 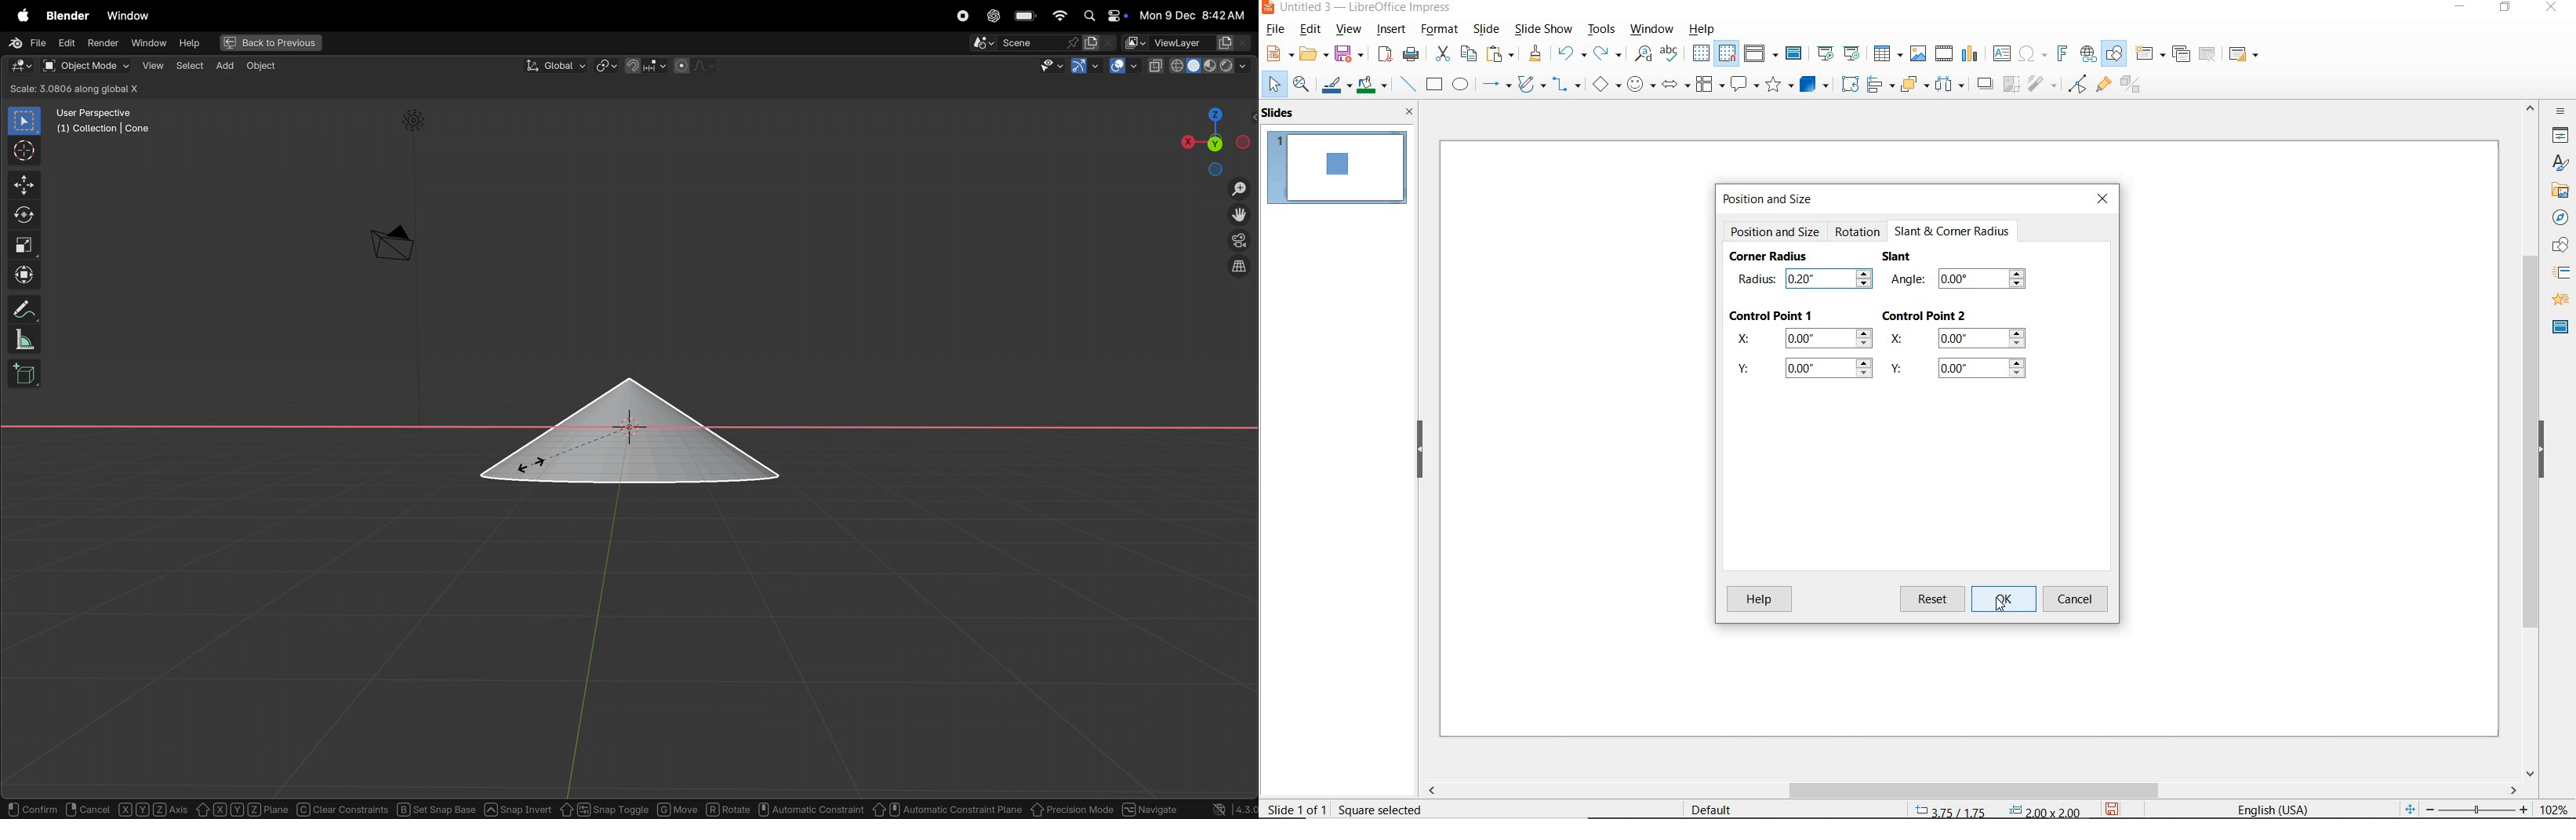 What do you see at coordinates (2078, 599) in the screenshot?
I see `CANCEL` at bounding box center [2078, 599].